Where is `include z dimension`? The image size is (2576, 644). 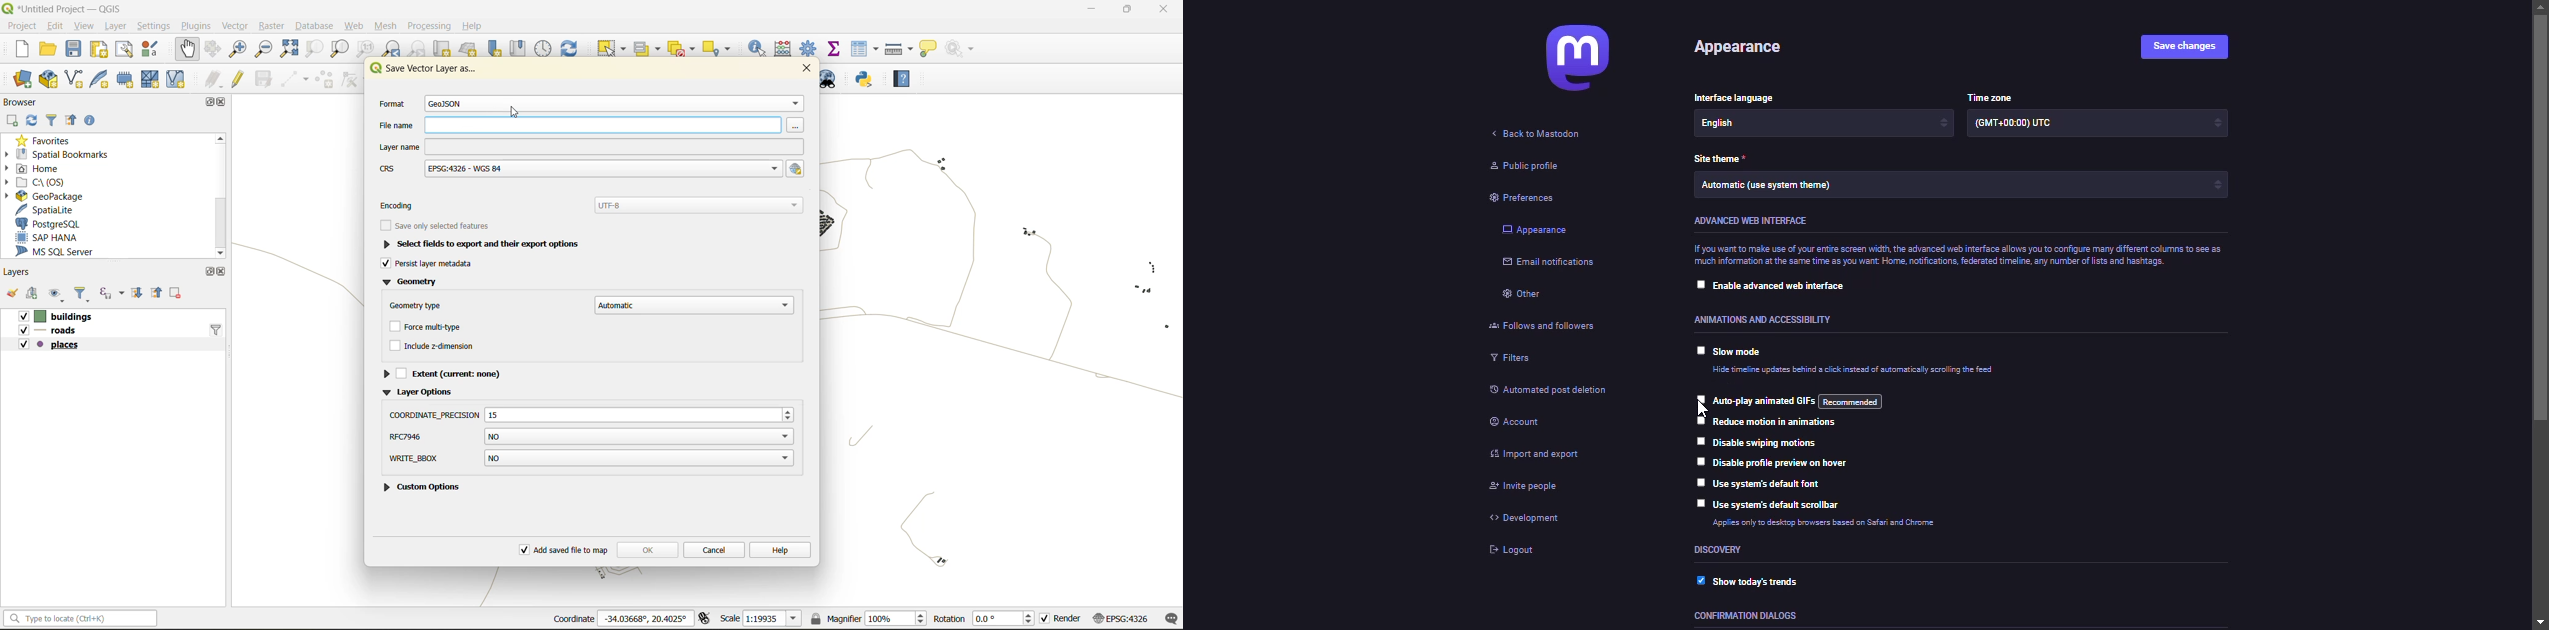 include z dimension is located at coordinates (429, 345).